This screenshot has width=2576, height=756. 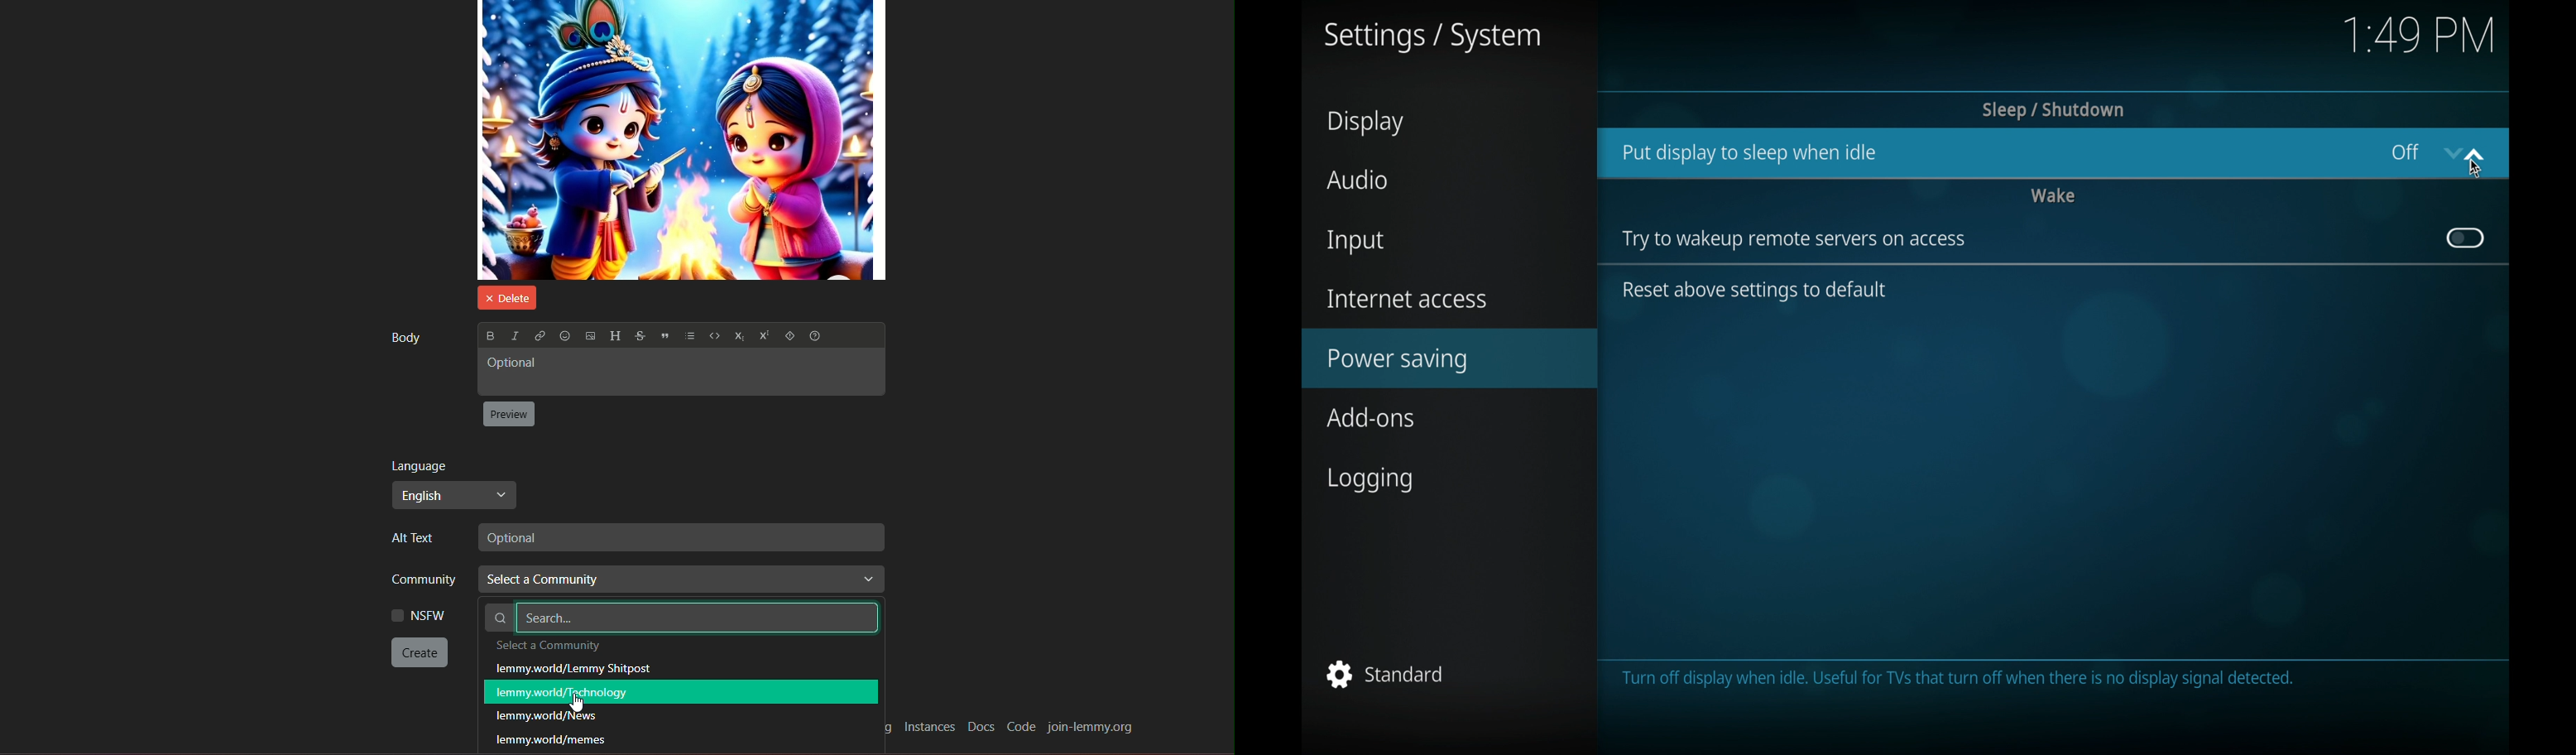 I want to click on Select a community, so click(x=683, y=582).